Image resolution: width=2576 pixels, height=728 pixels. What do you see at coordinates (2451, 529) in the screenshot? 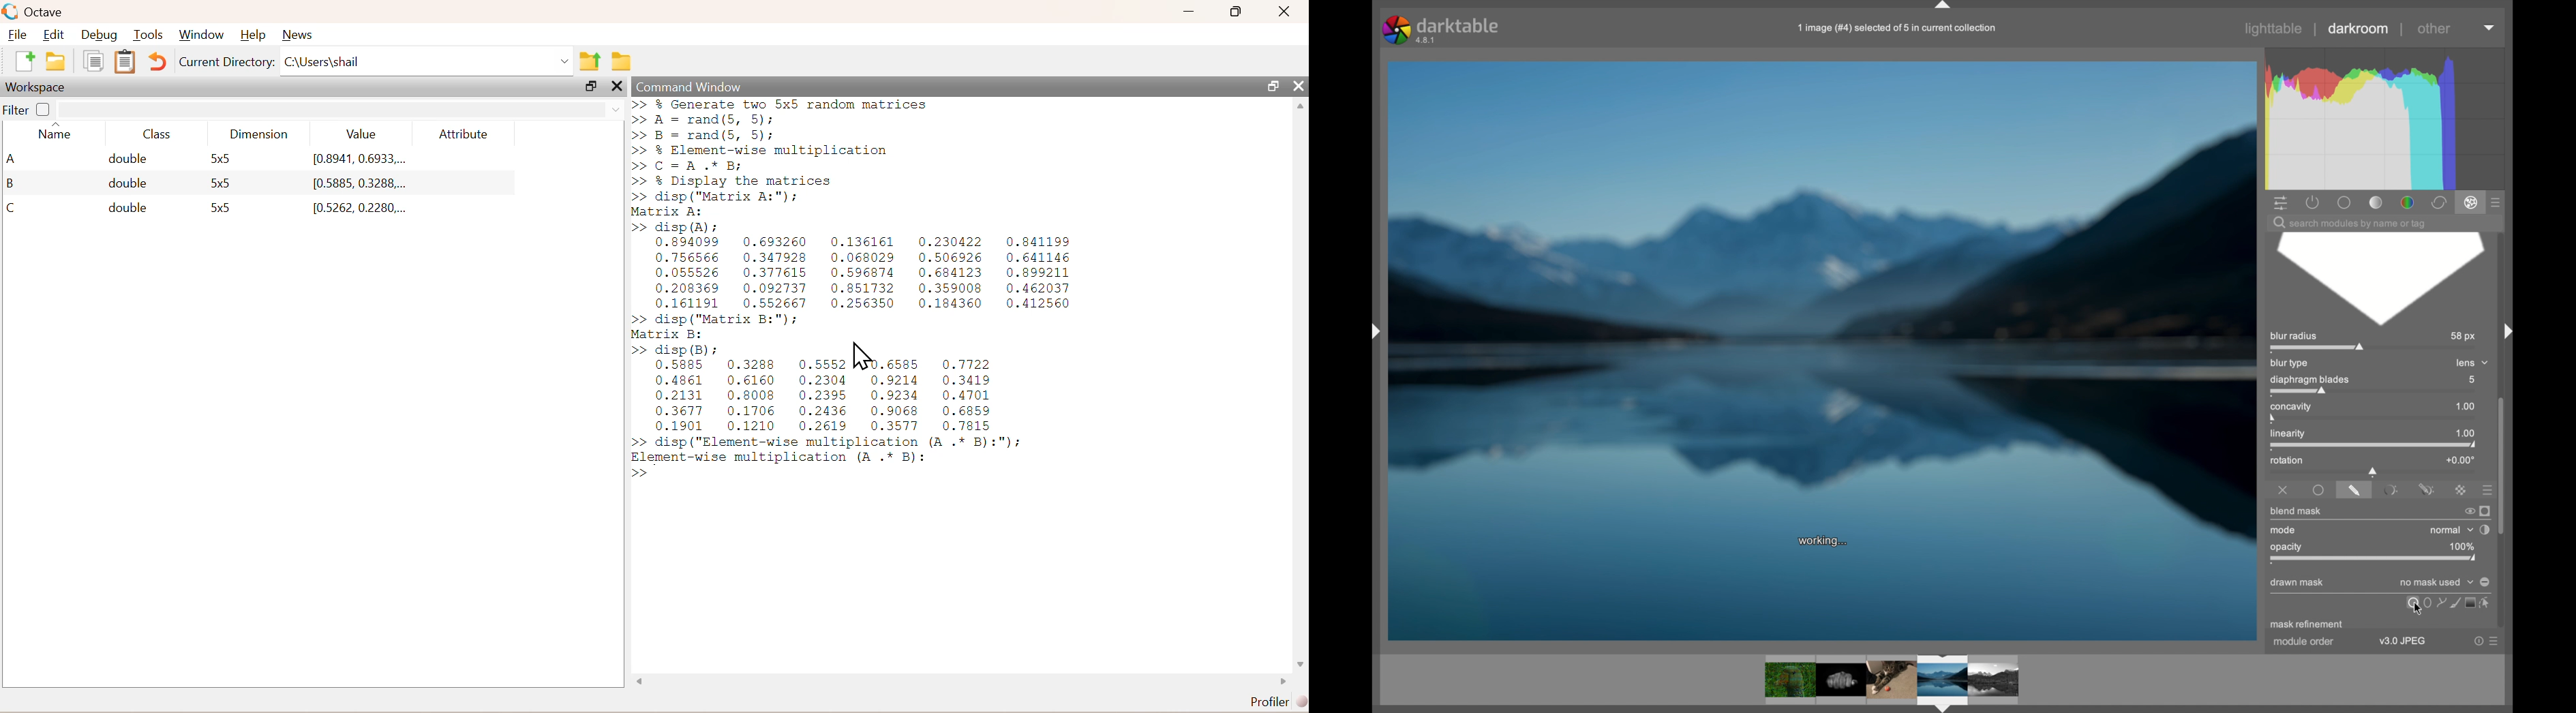
I see `normal dropdown` at bounding box center [2451, 529].